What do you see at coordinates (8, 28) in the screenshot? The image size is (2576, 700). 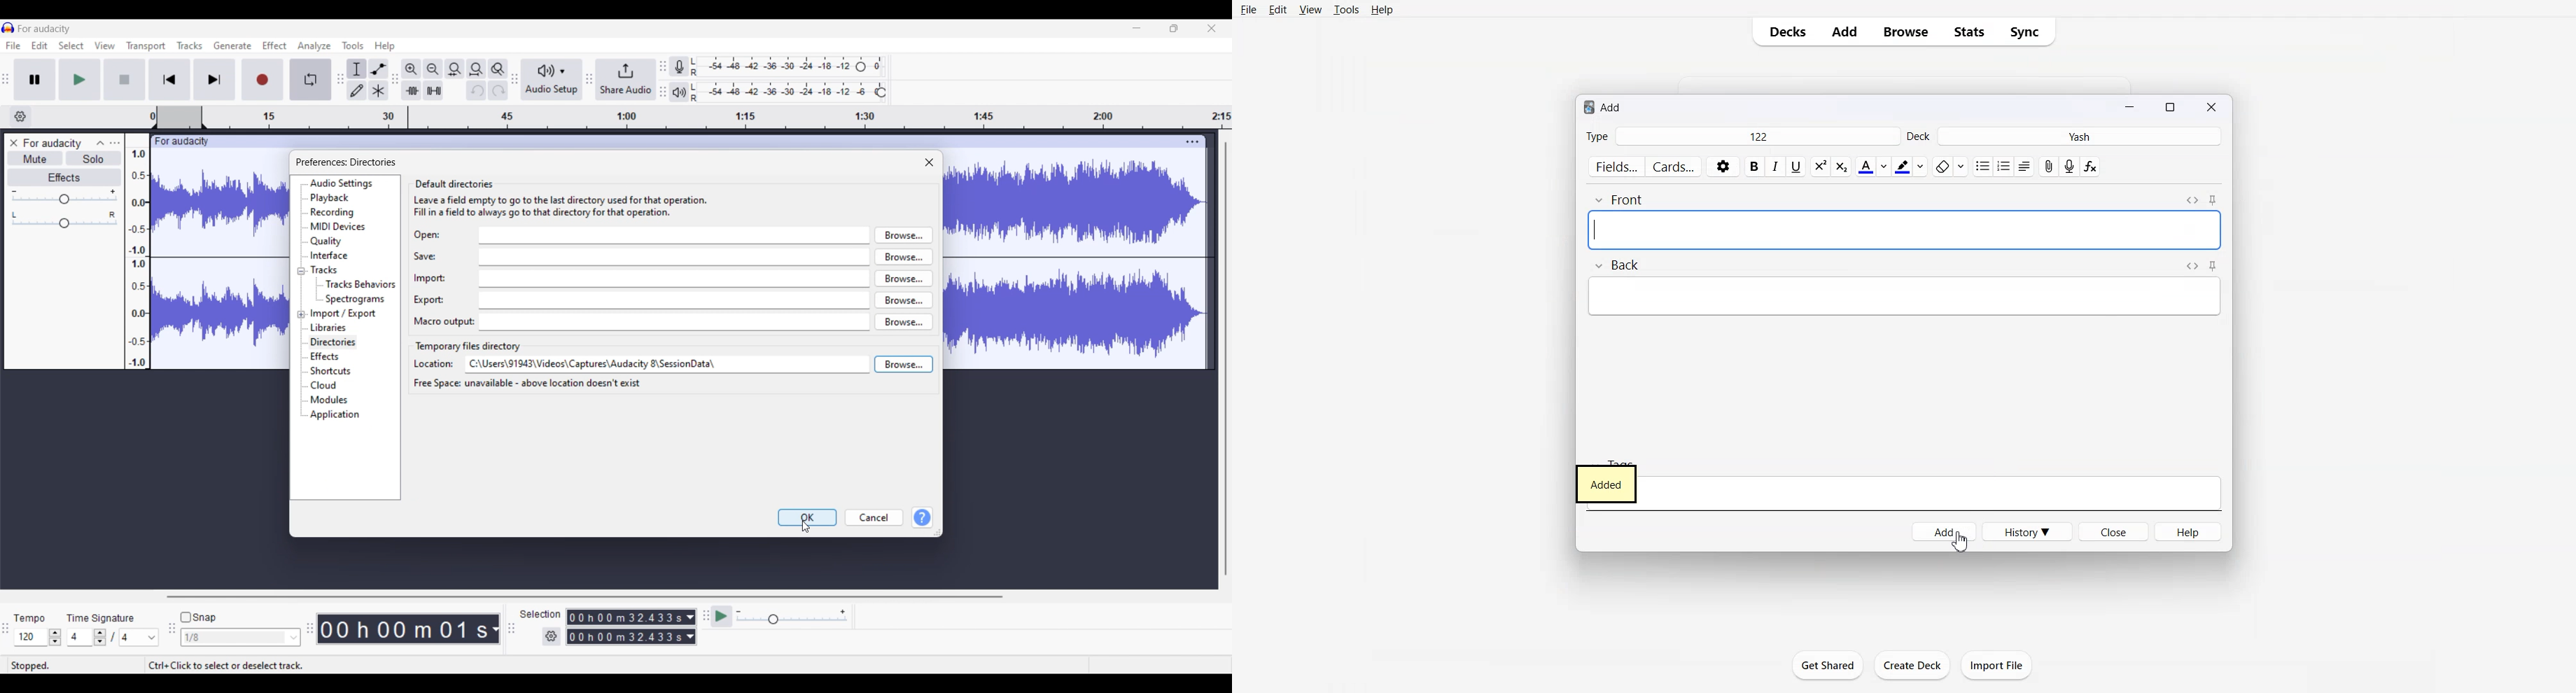 I see `Software logo` at bounding box center [8, 28].